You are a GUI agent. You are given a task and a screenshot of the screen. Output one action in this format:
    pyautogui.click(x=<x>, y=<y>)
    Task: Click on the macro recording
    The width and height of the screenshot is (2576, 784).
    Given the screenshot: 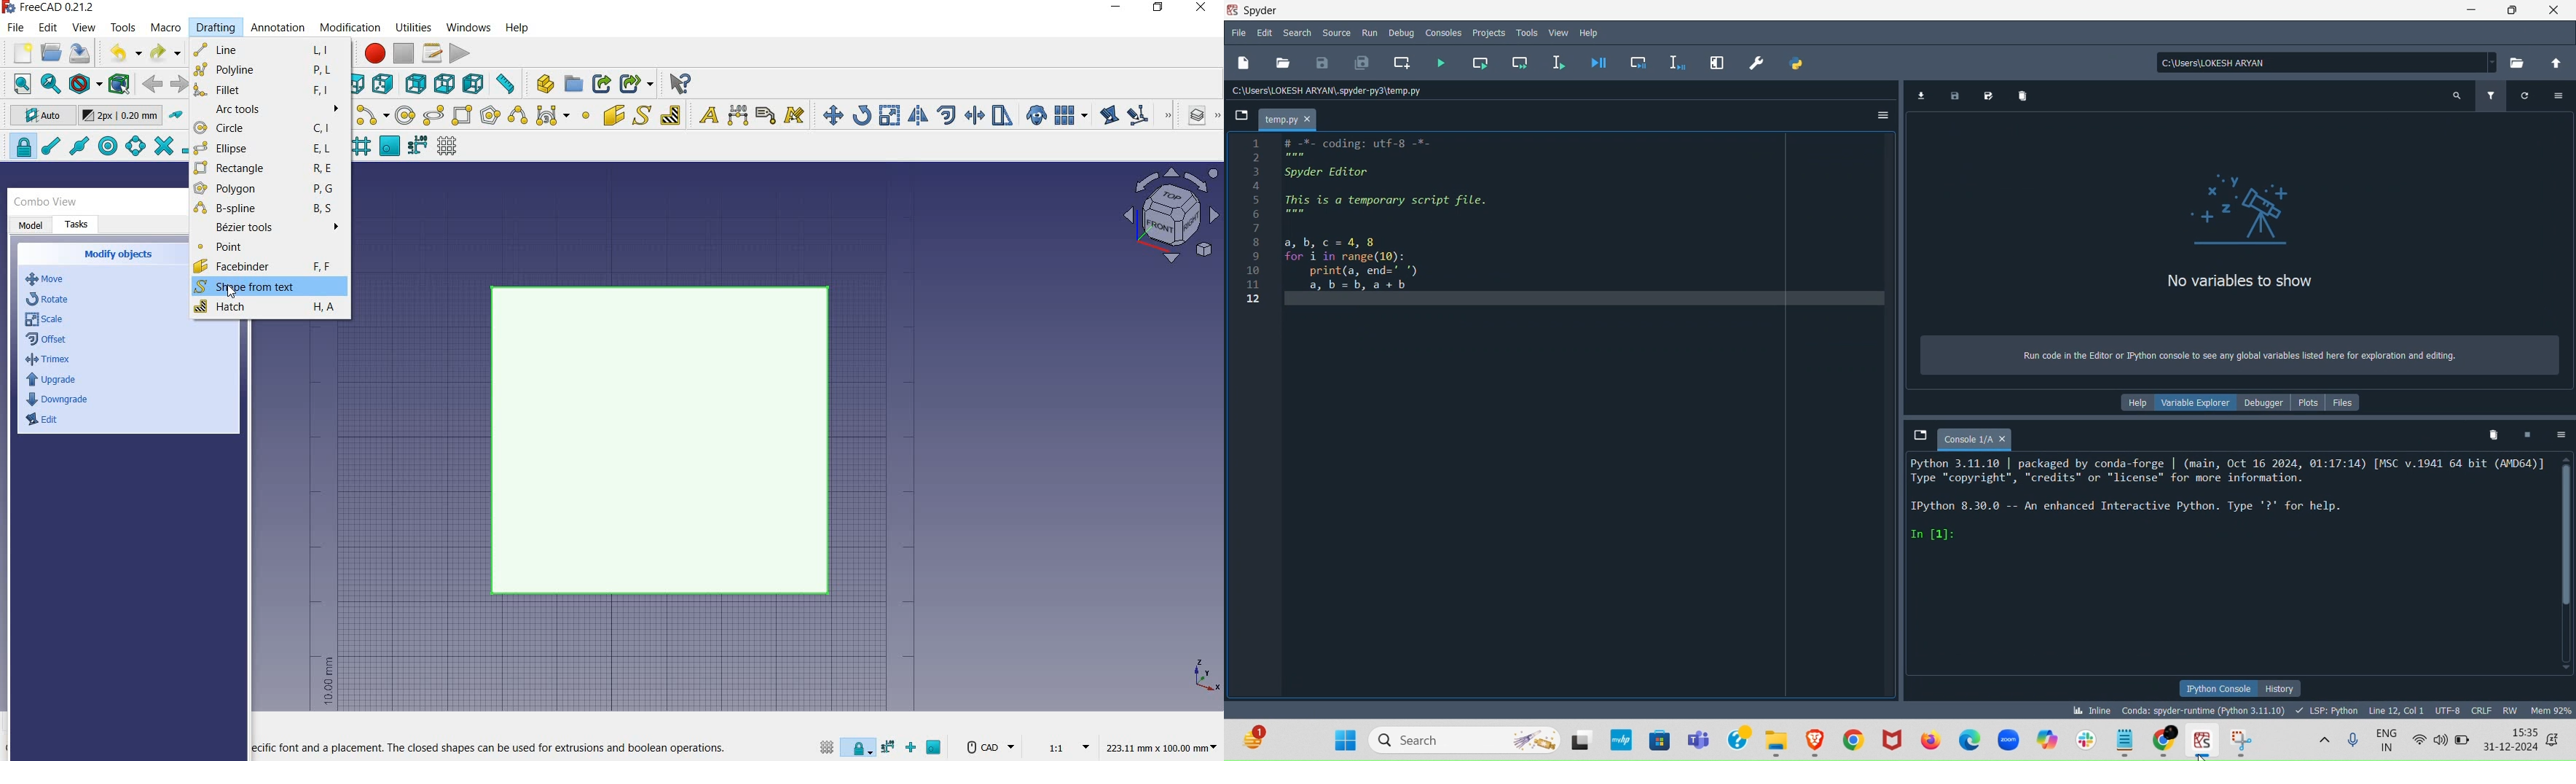 What is the action you would take?
    pyautogui.click(x=373, y=53)
    